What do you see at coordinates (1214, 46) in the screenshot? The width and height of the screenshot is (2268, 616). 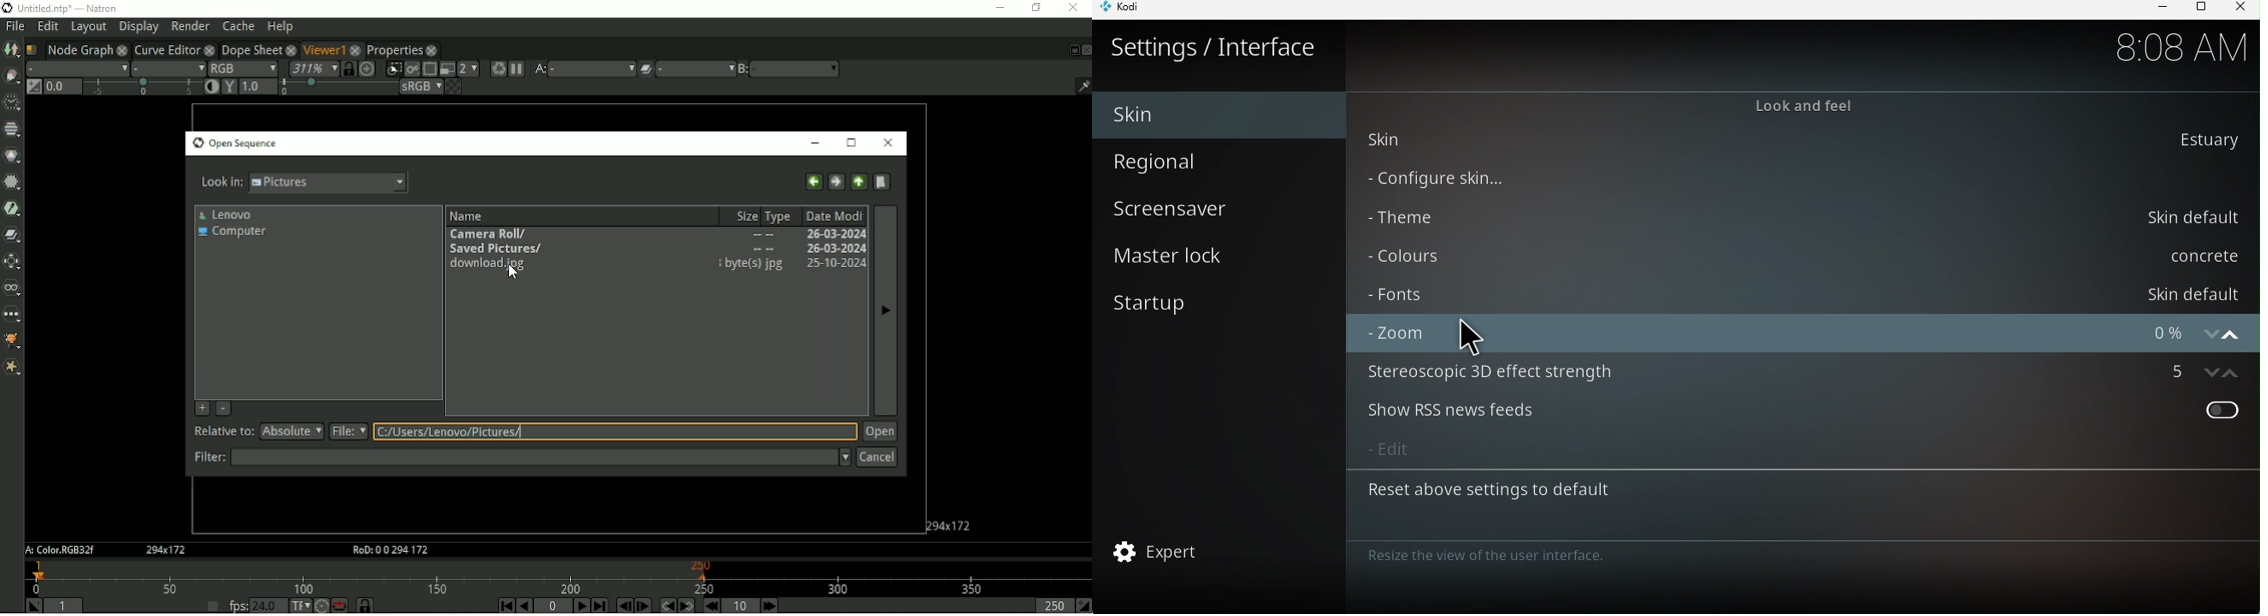 I see `Settings/interface` at bounding box center [1214, 46].